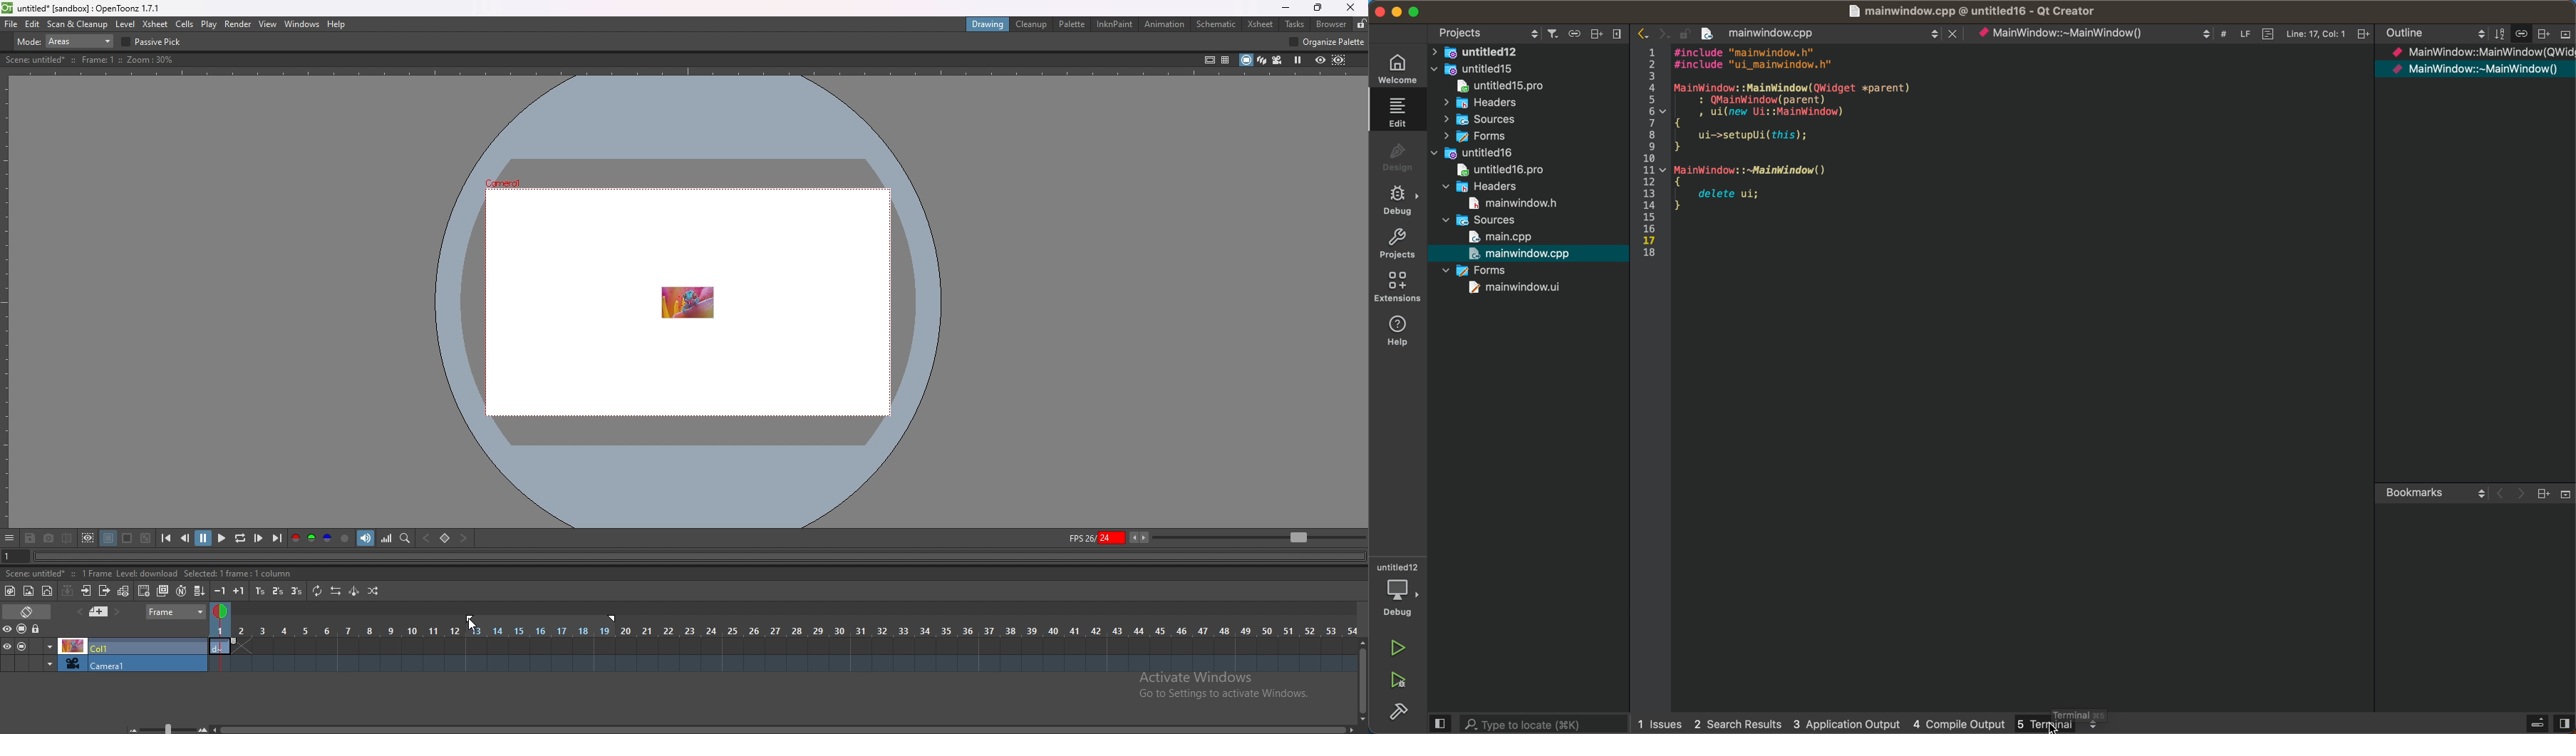 This screenshot has height=756, width=2576. Describe the element at coordinates (366, 538) in the screenshot. I see `soundtrack` at that location.